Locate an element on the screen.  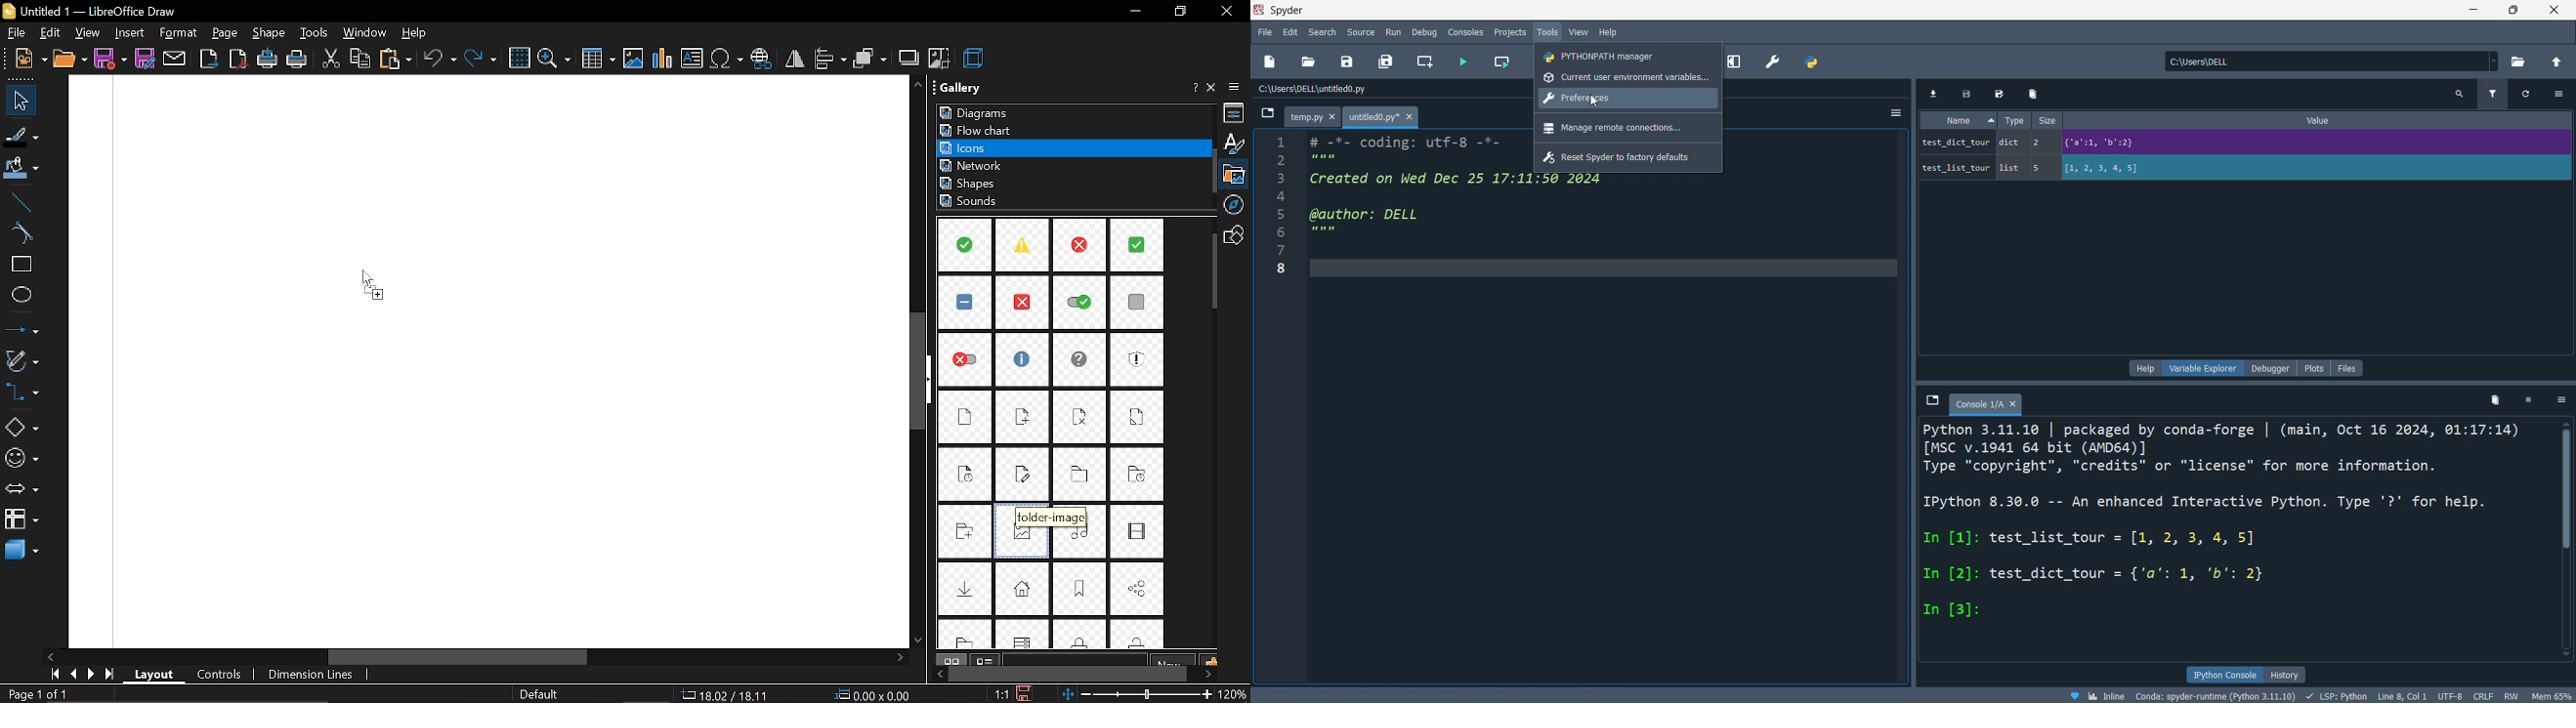
open directory is located at coordinates (2557, 62).